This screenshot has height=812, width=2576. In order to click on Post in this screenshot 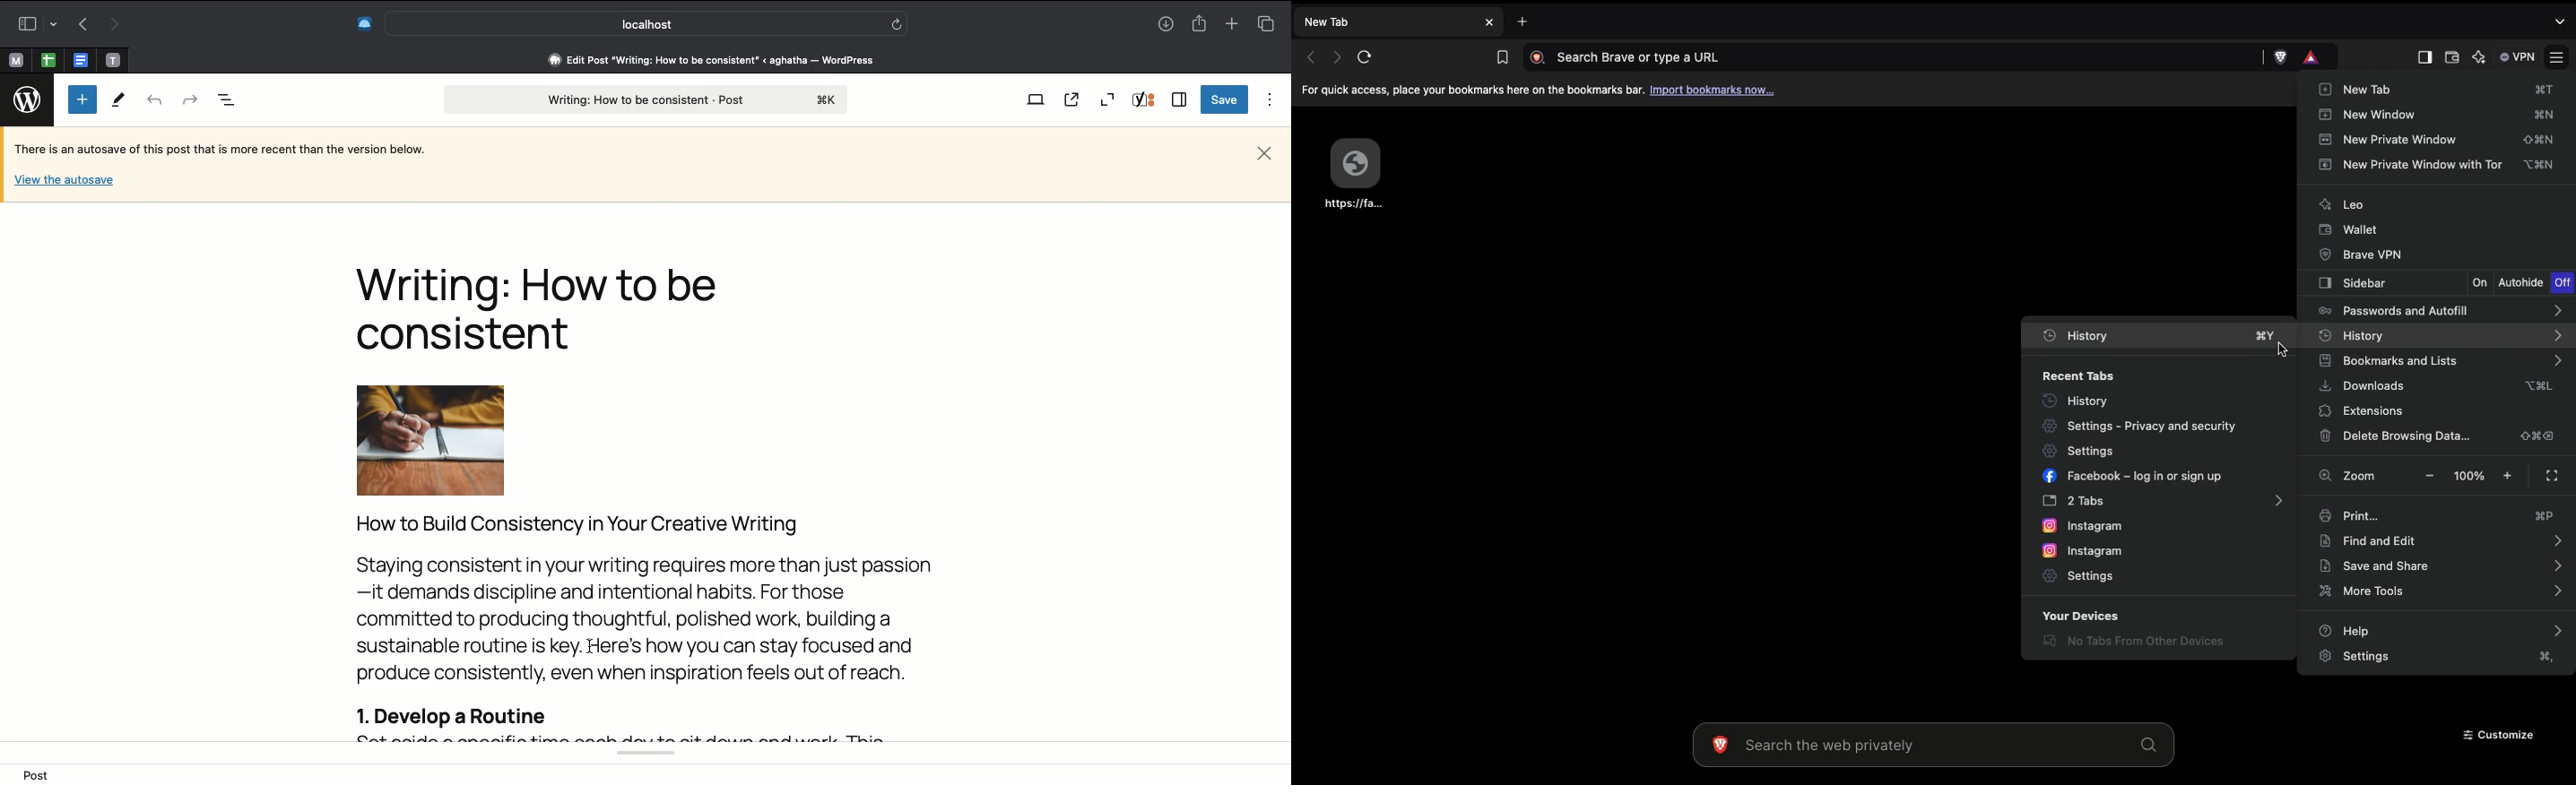, I will do `click(645, 100)`.